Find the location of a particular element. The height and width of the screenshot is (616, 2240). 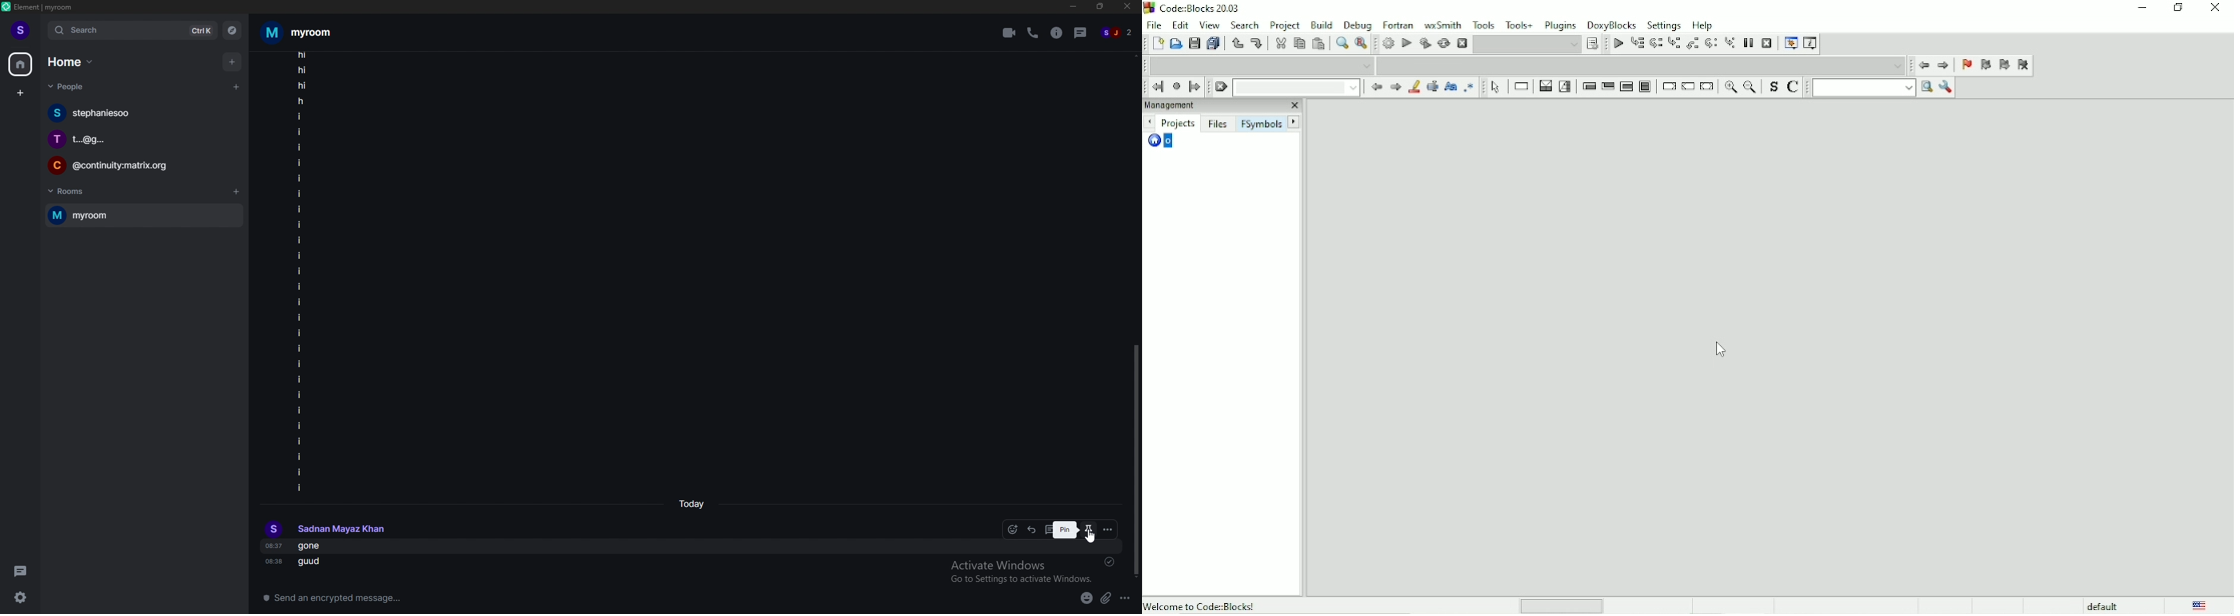

Match case is located at coordinates (1449, 87).